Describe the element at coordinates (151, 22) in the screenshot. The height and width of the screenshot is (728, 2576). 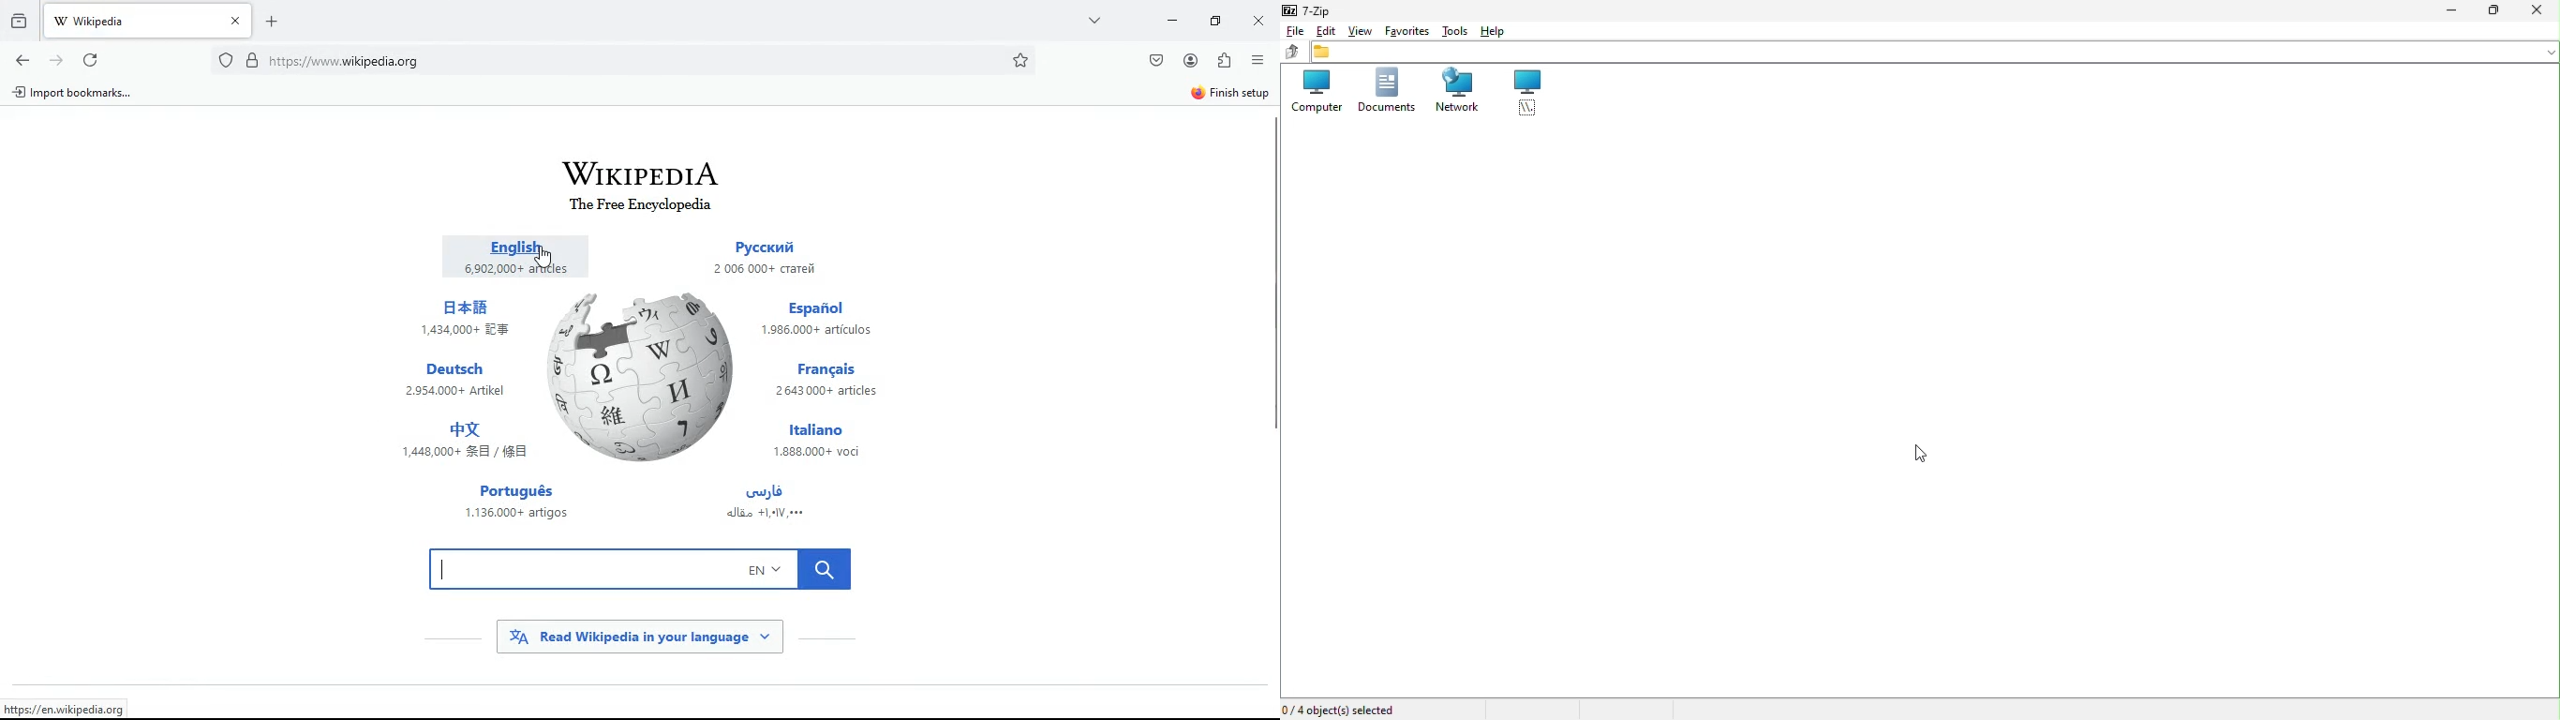
I see `tab` at that location.